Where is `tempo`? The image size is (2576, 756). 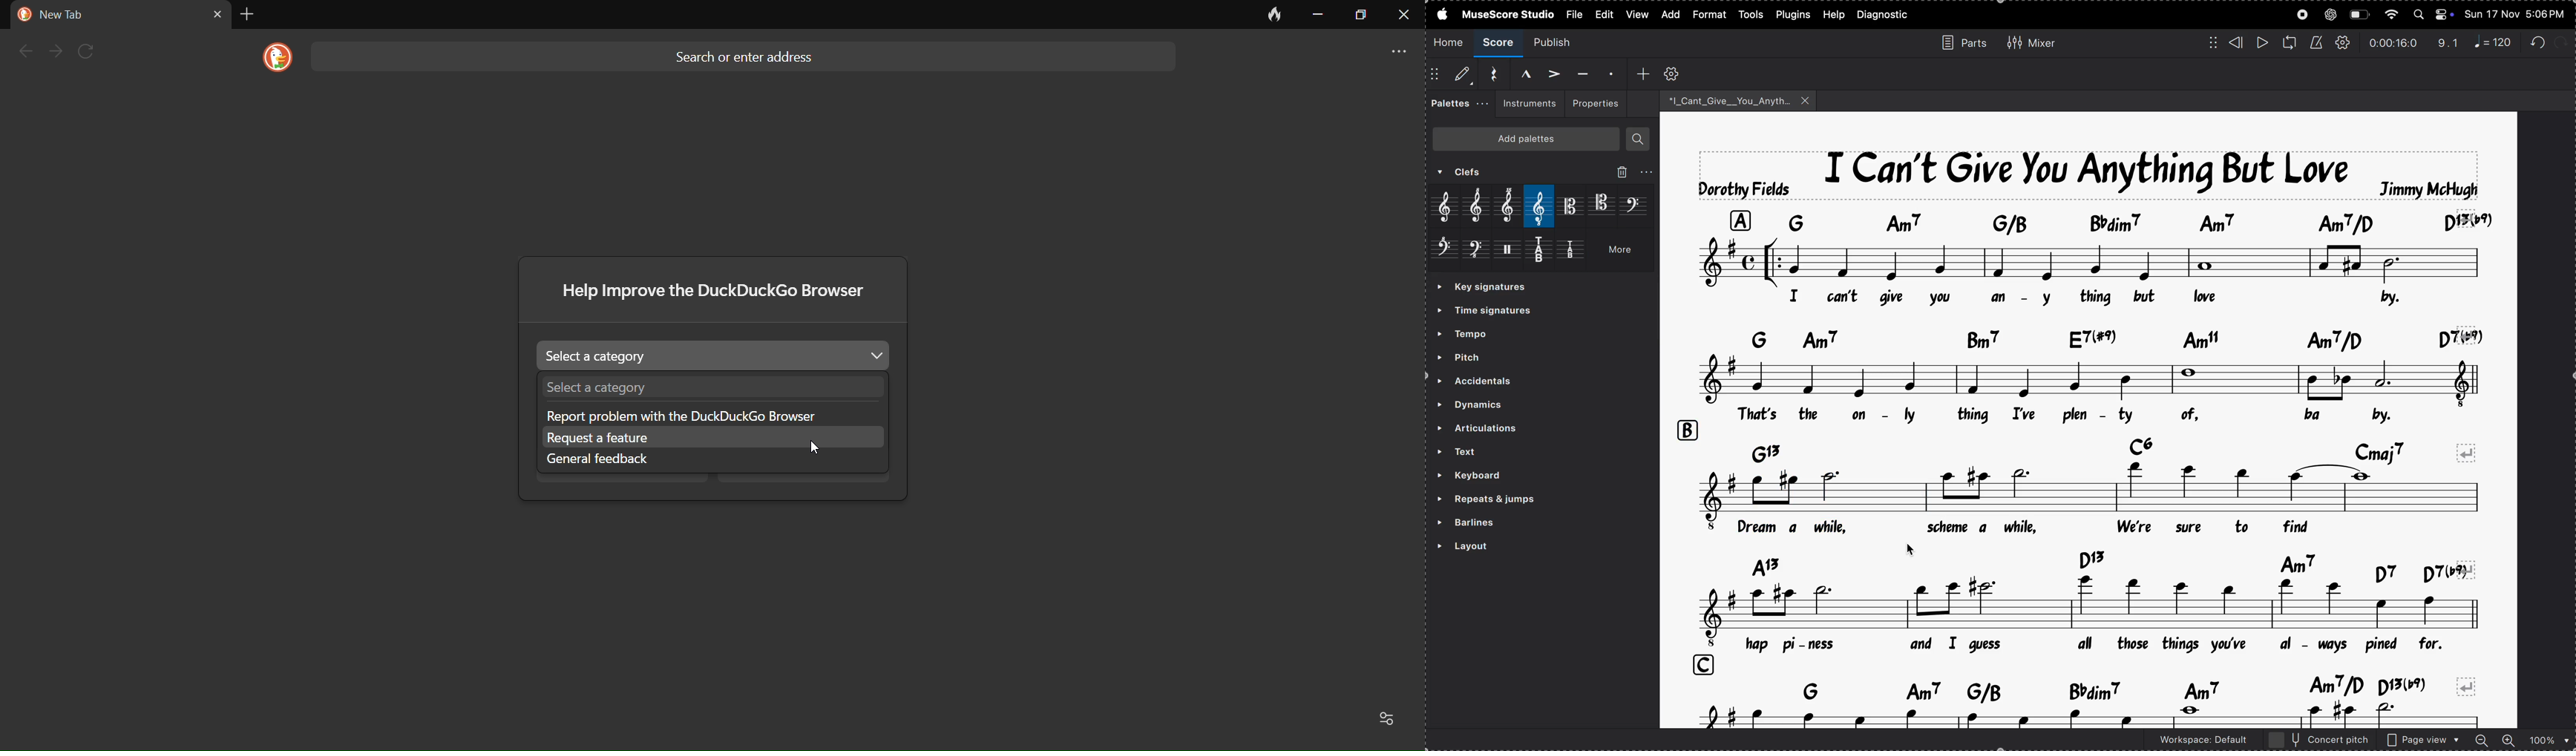 tempo is located at coordinates (1491, 333).